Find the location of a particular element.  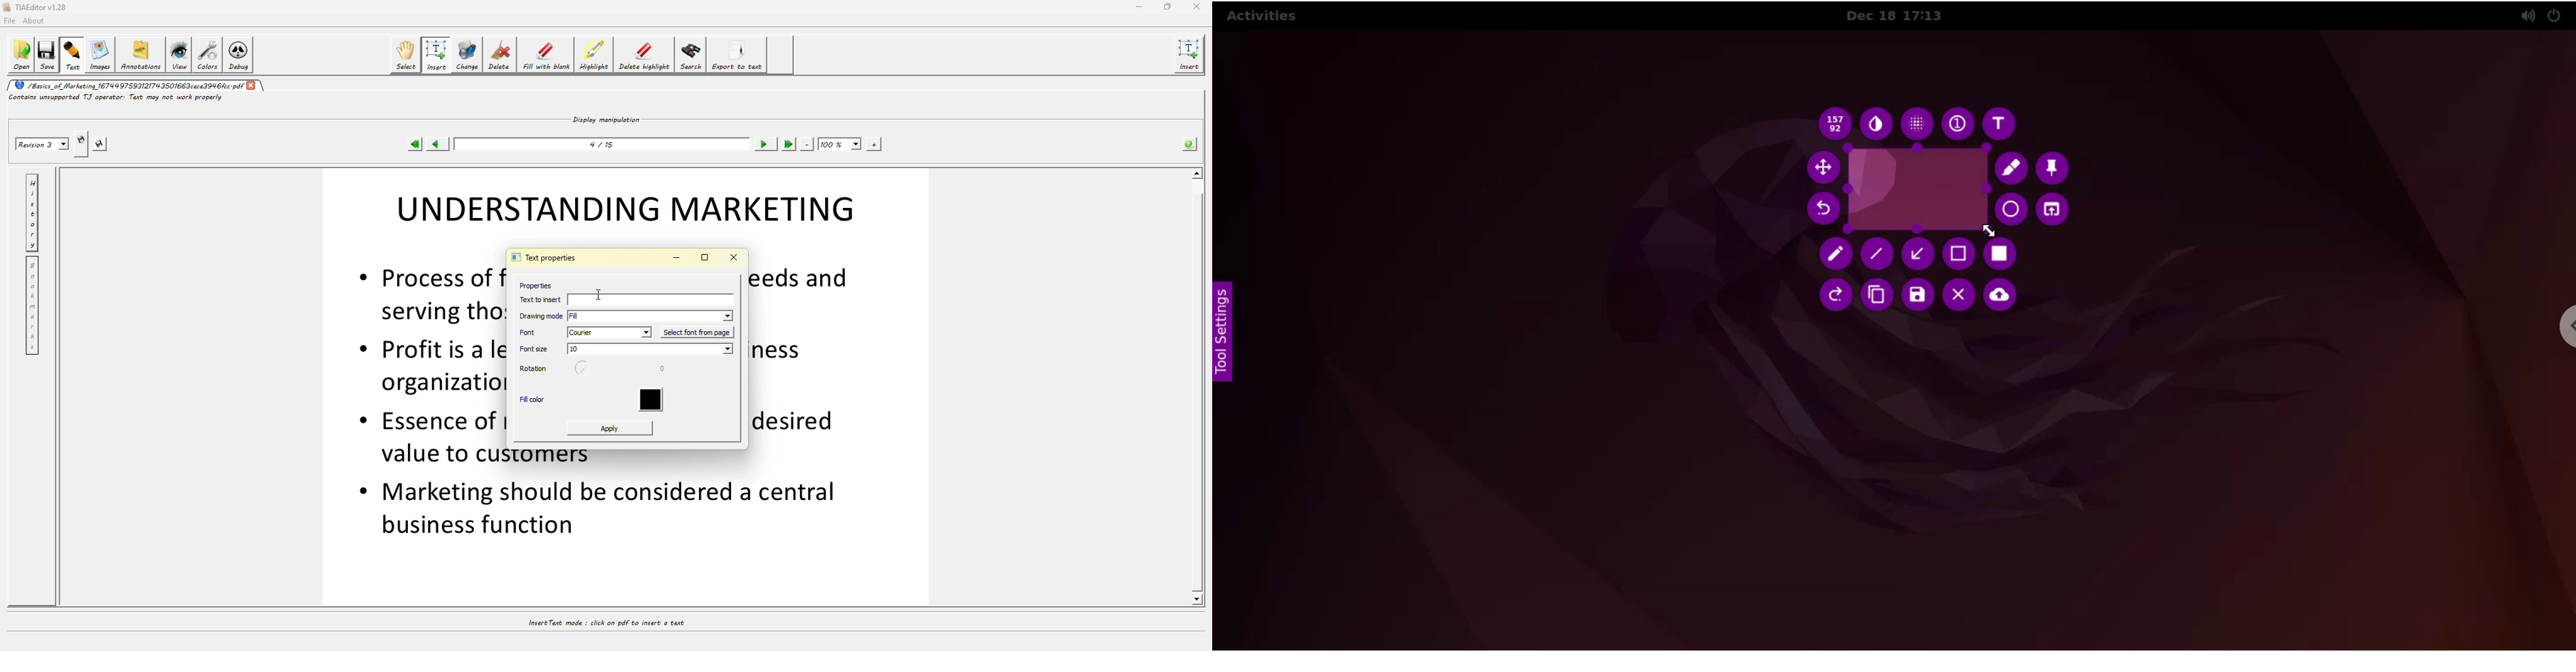

copy is located at coordinates (1878, 296).